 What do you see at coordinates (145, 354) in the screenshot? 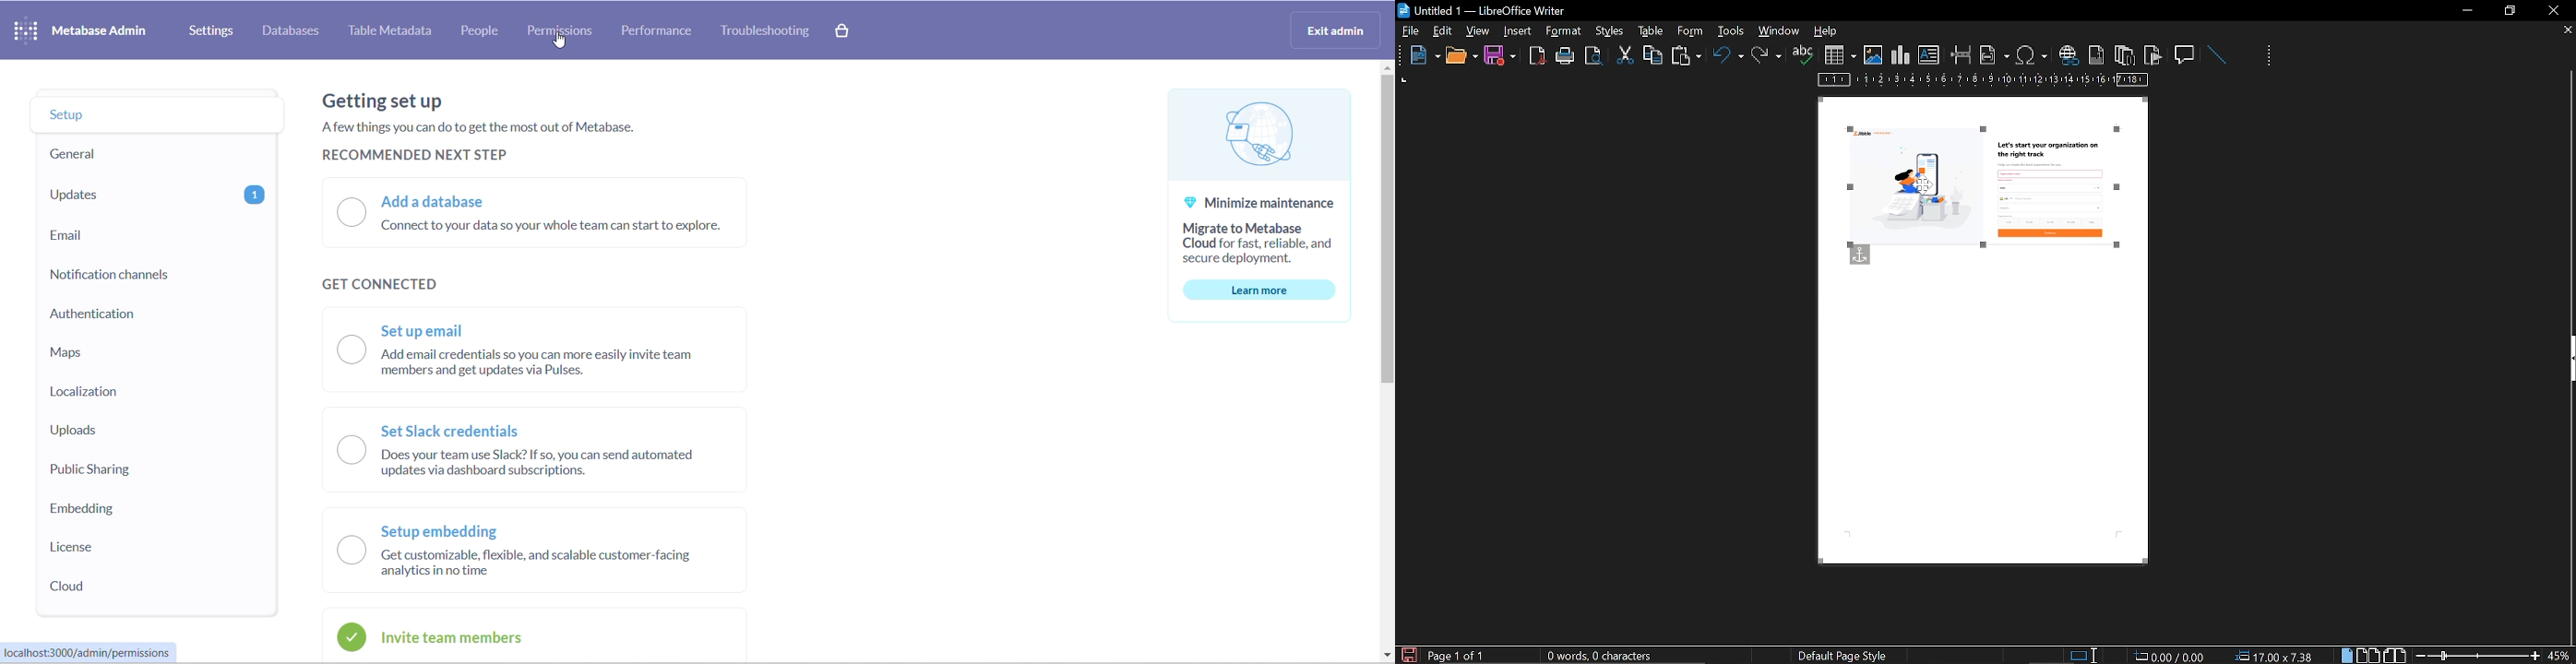
I see `maps` at bounding box center [145, 354].